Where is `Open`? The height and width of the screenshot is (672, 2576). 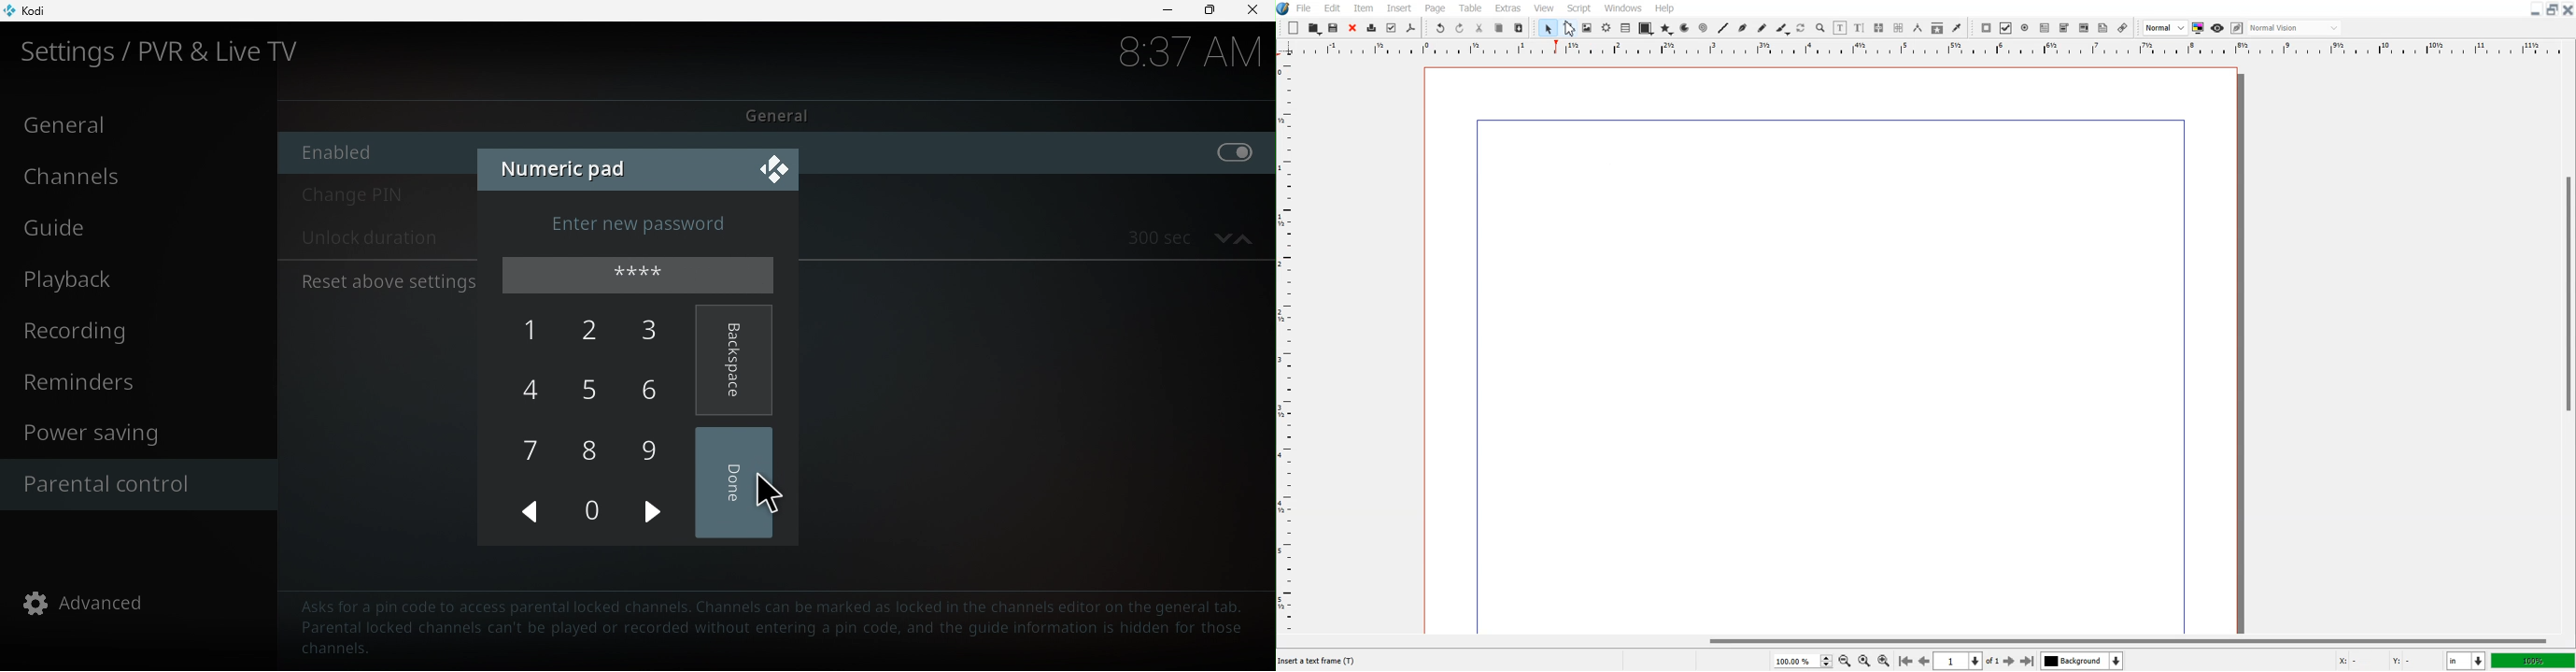
Open is located at coordinates (1315, 28).